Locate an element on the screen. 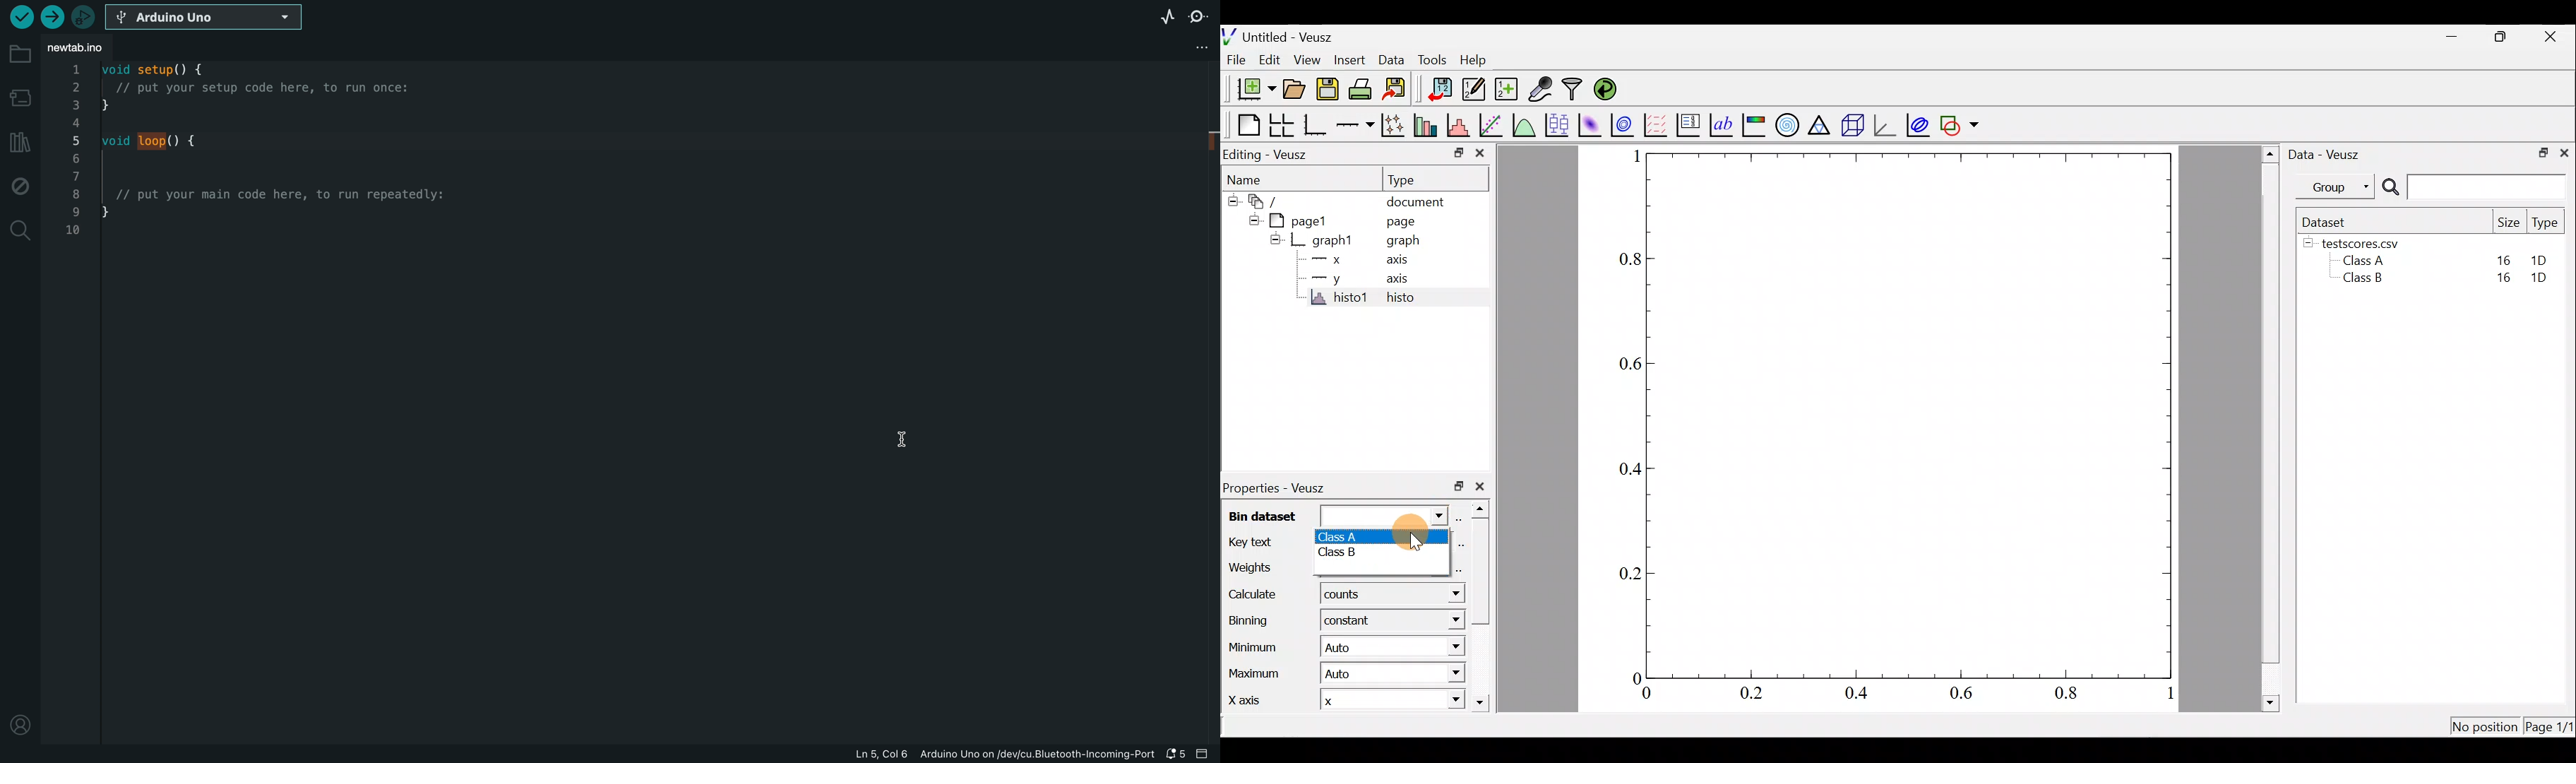 The height and width of the screenshot is (784, 2576). 0.8 is located at coordinates (1626, 259).